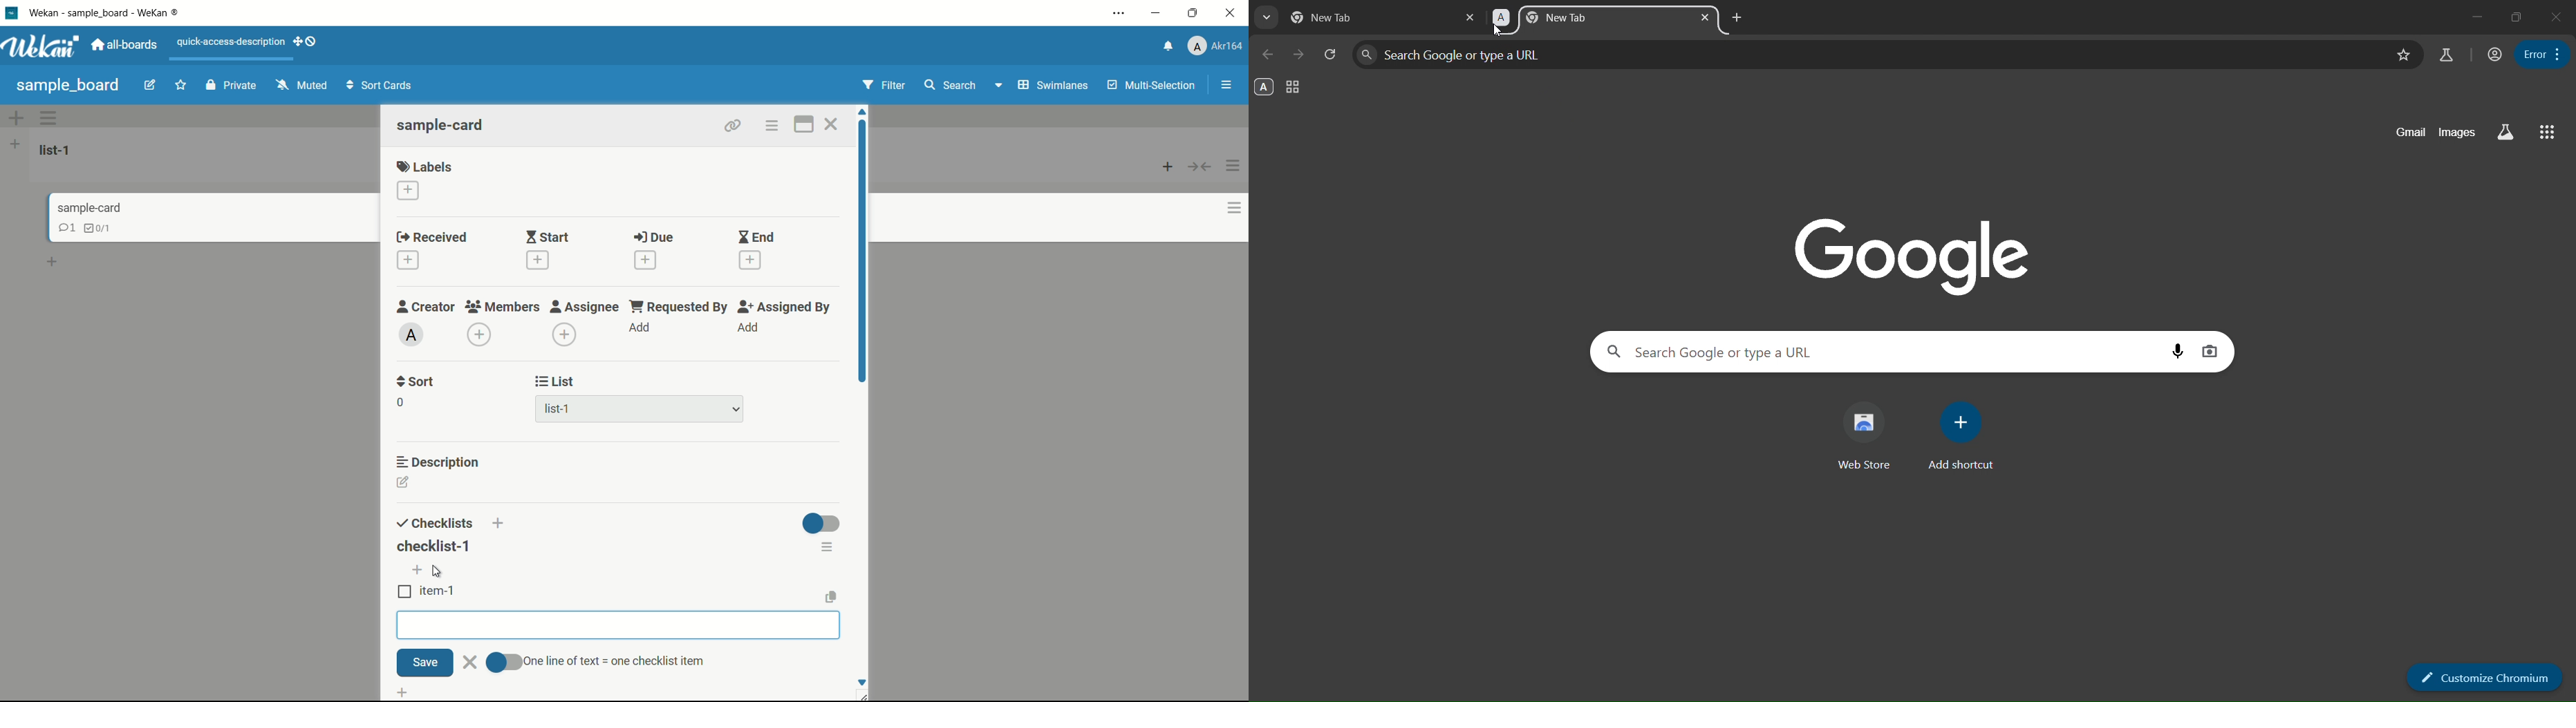  Describe the element at coordinates (444, 693) in the screenshot. I see `subtasks` at that location.